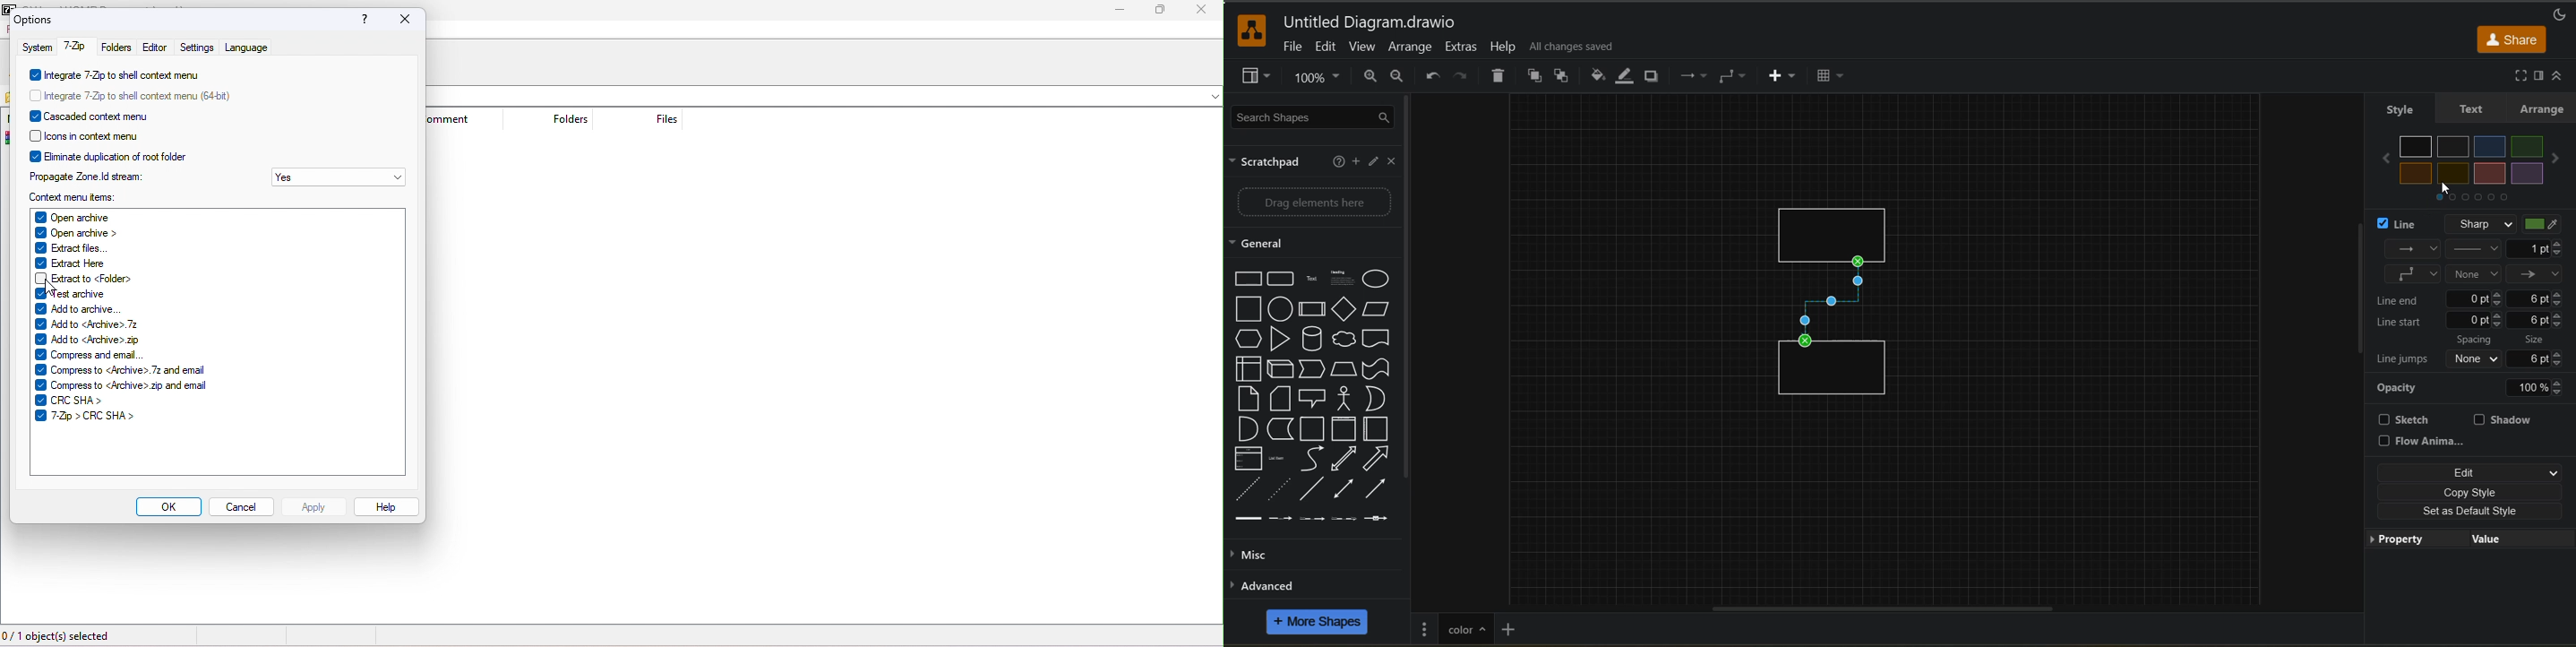 The image size is (2576, 672). I want to click on close, so click(401, 19).